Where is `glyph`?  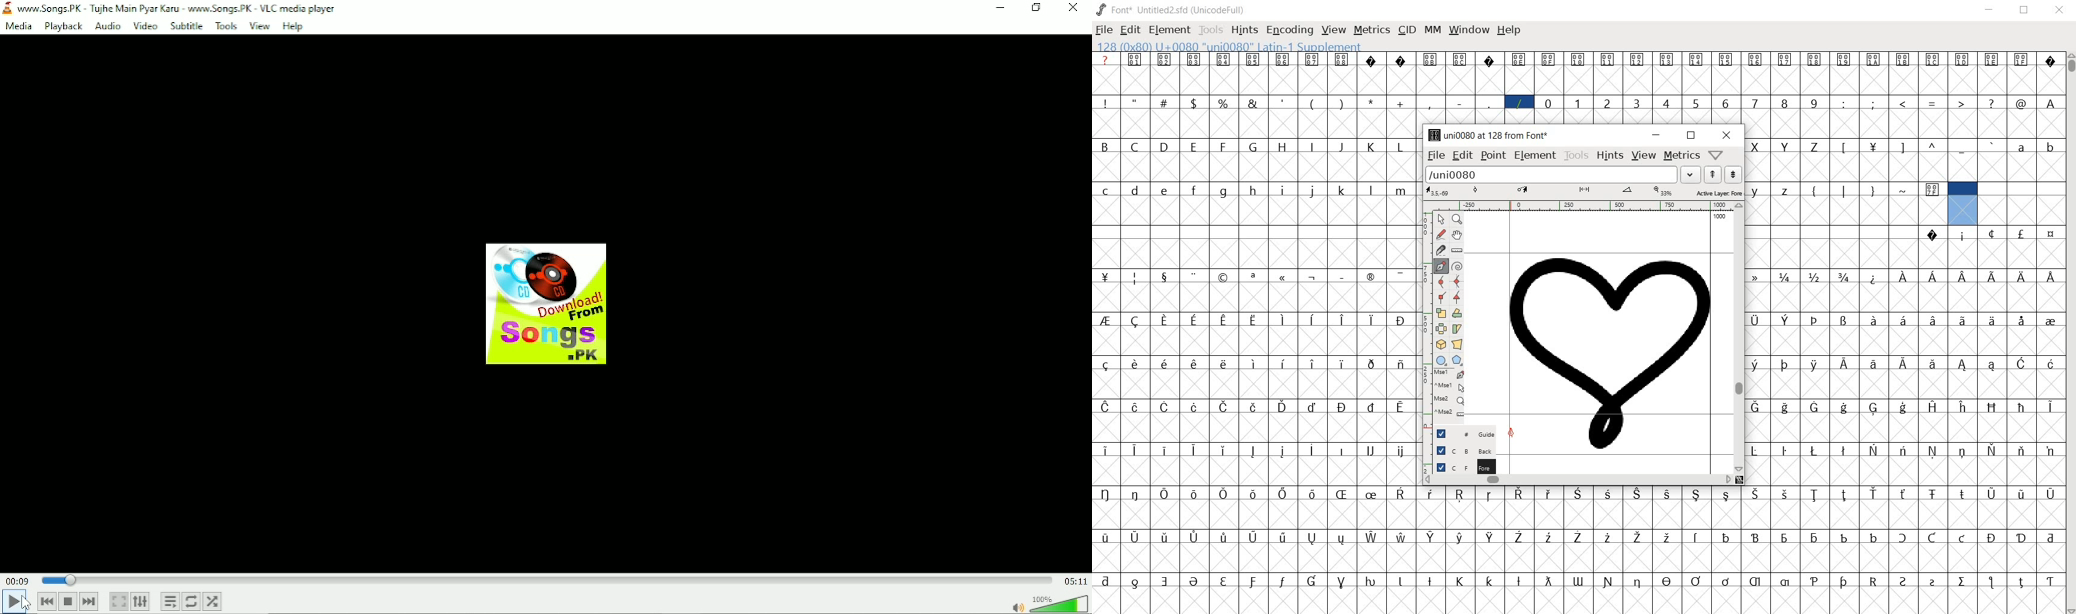
glyph is located at coordinates (1964, 237).